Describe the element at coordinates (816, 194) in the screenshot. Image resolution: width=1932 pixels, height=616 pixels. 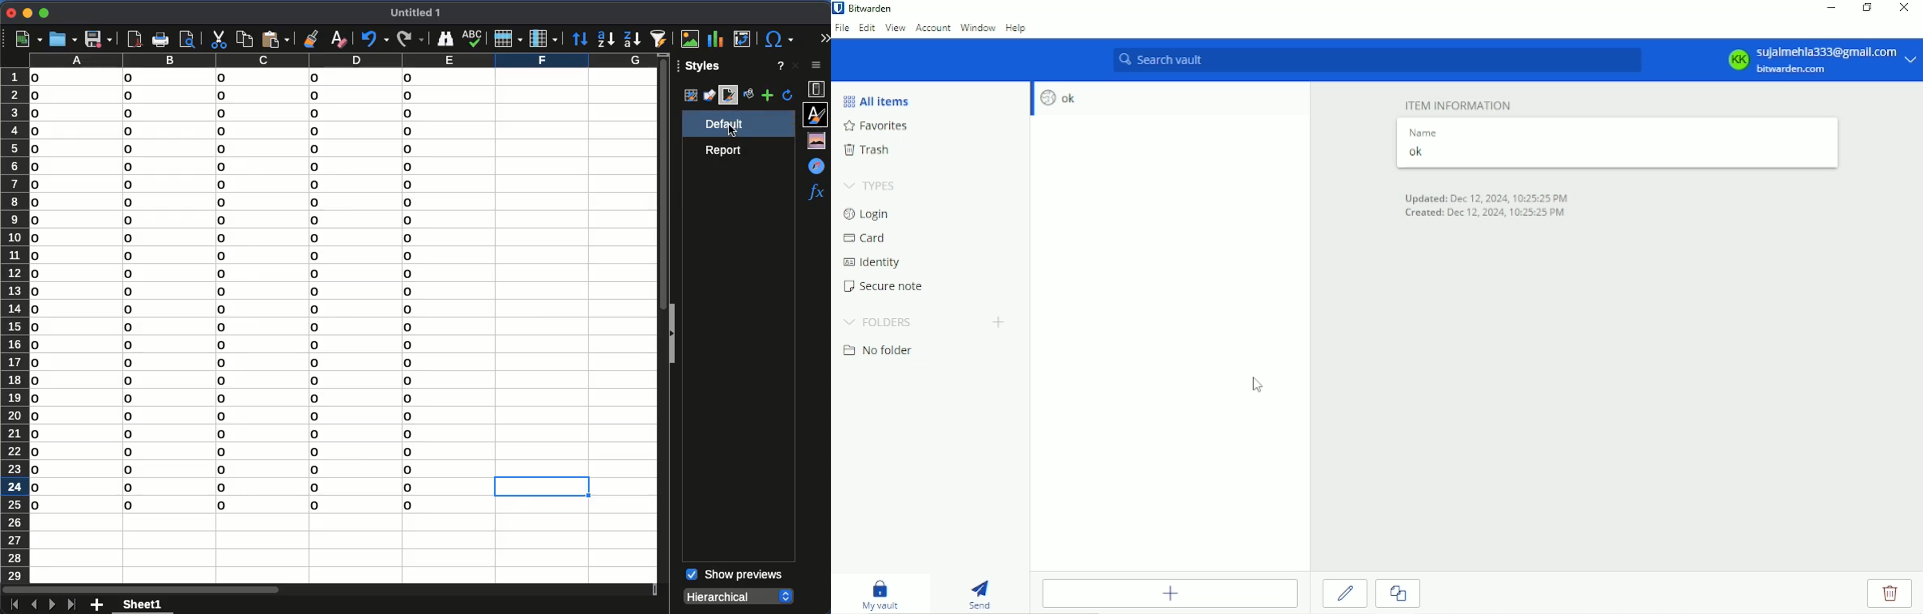
I see `functions` at that location.